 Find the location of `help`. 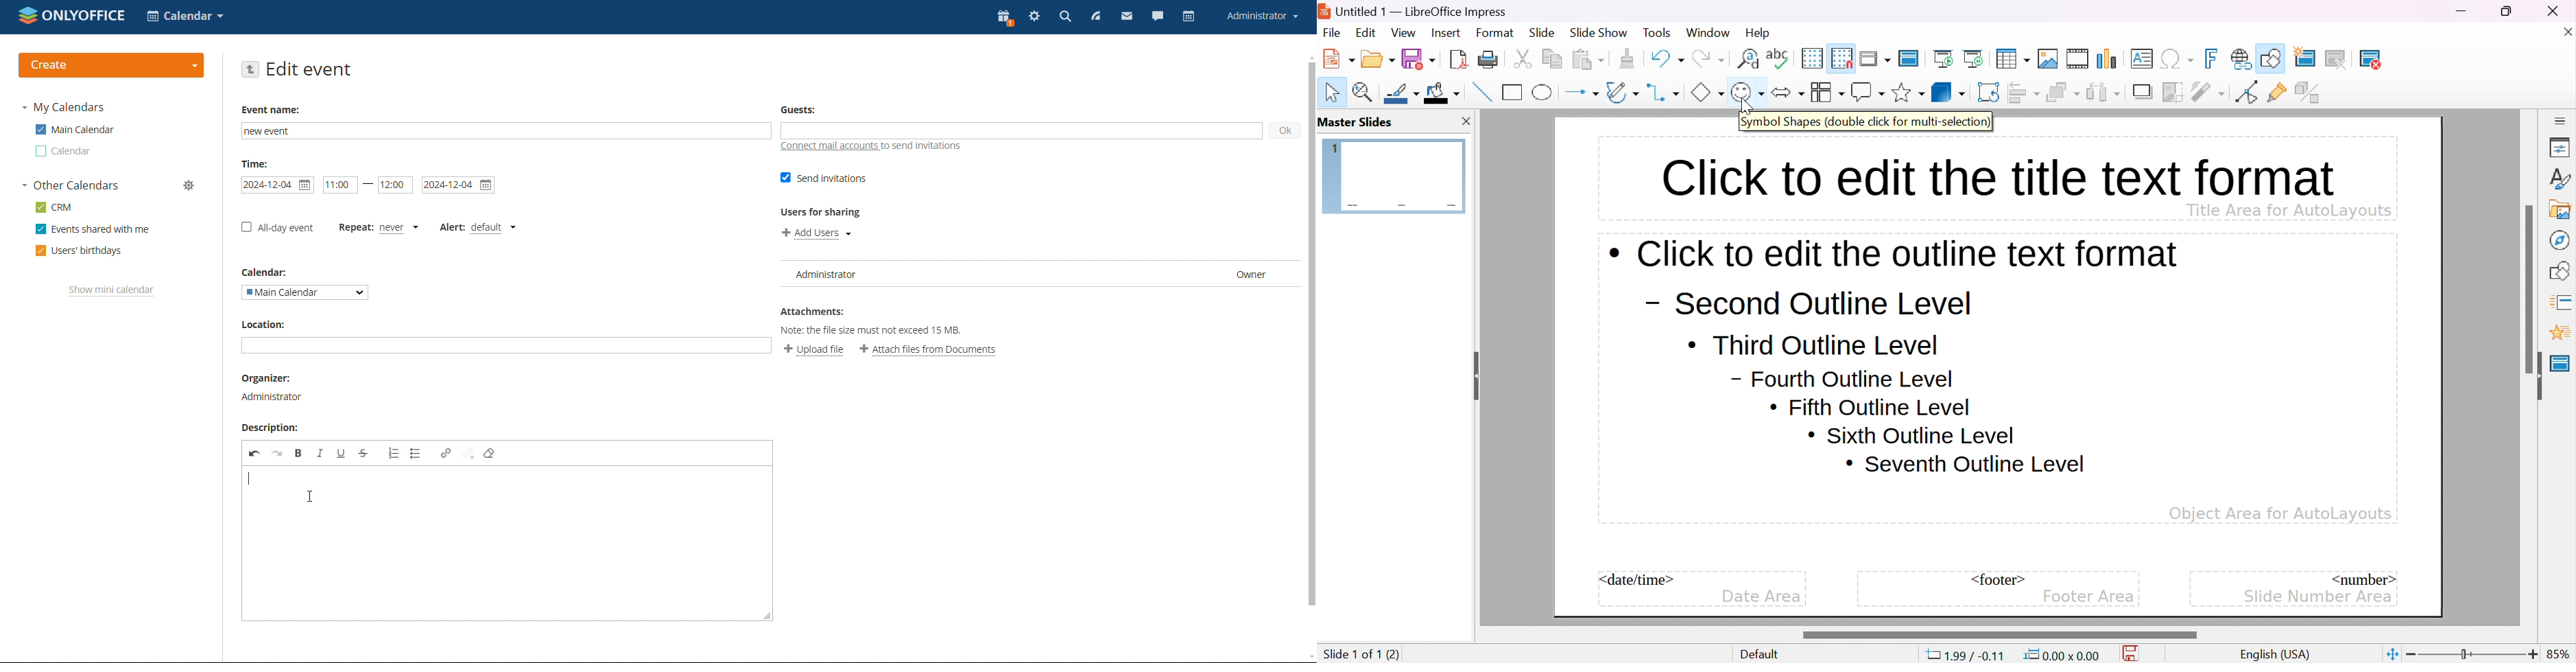

help is located at coordinates (1759, 33).